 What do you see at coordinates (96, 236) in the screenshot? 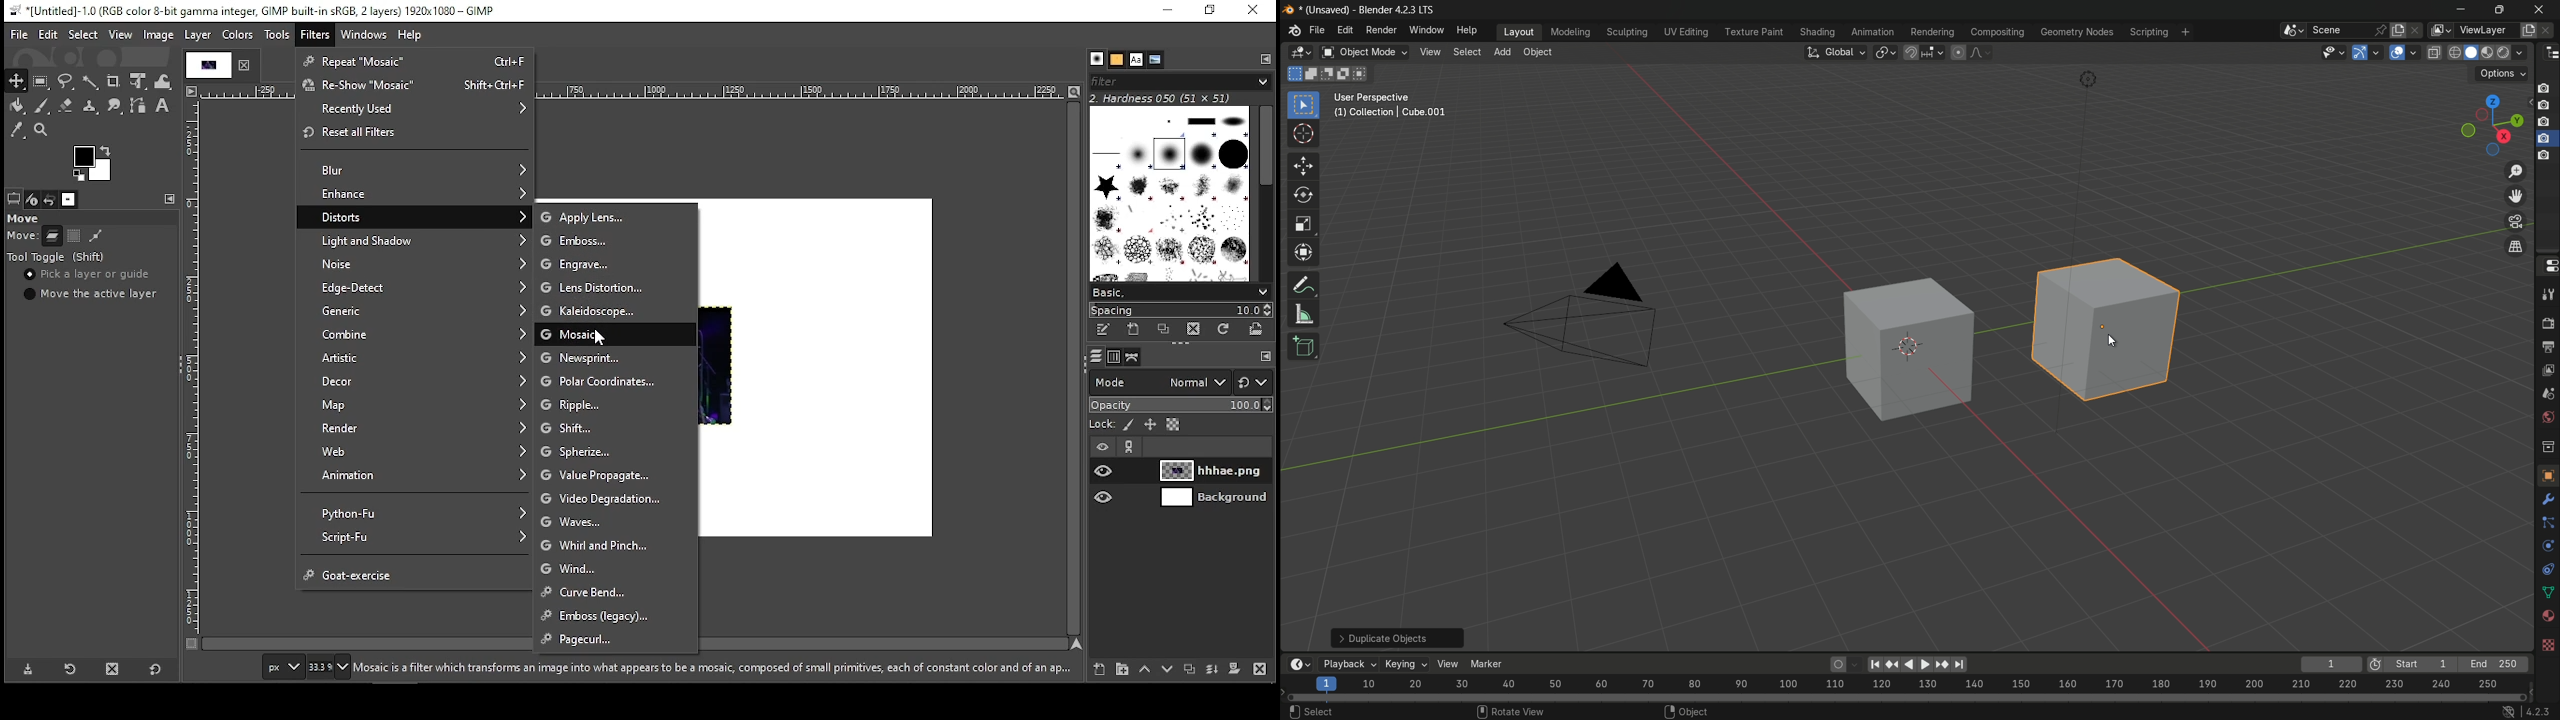
I see `move paths` at bounding box center [96, 236].